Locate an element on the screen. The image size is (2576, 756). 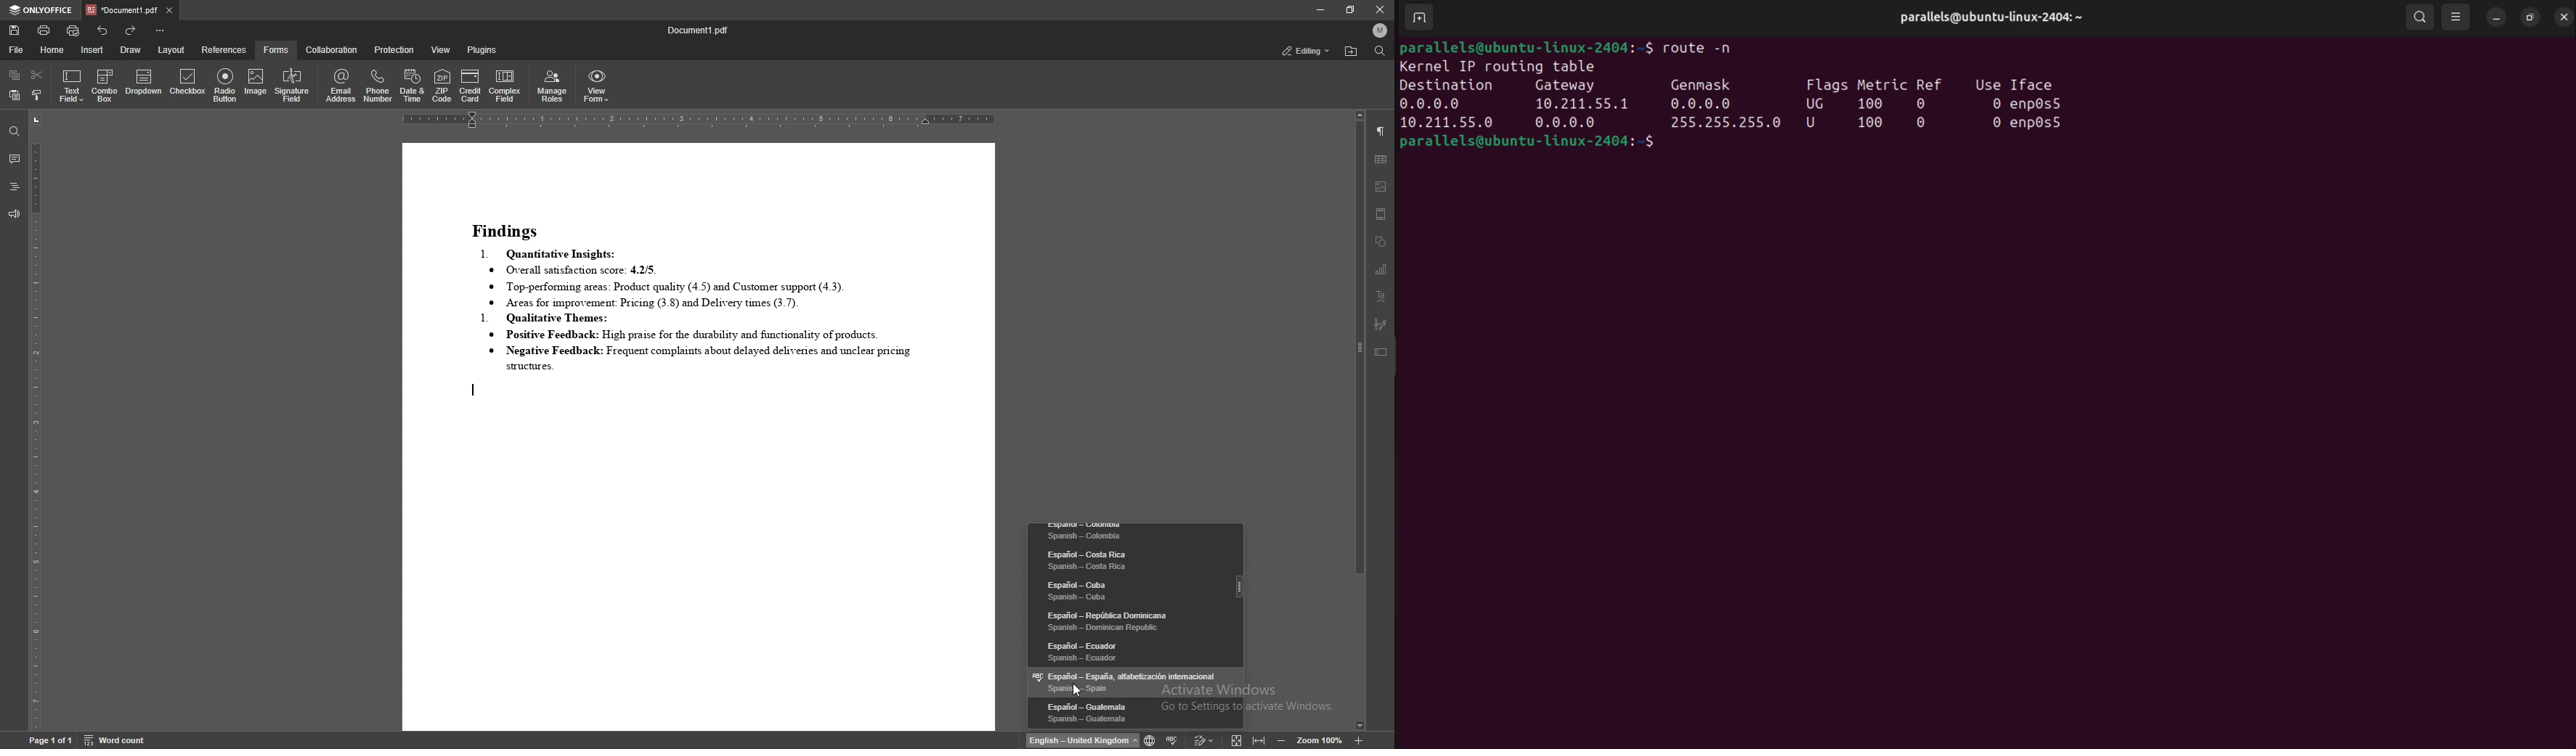
combo box is located at coordinates (105, 85).